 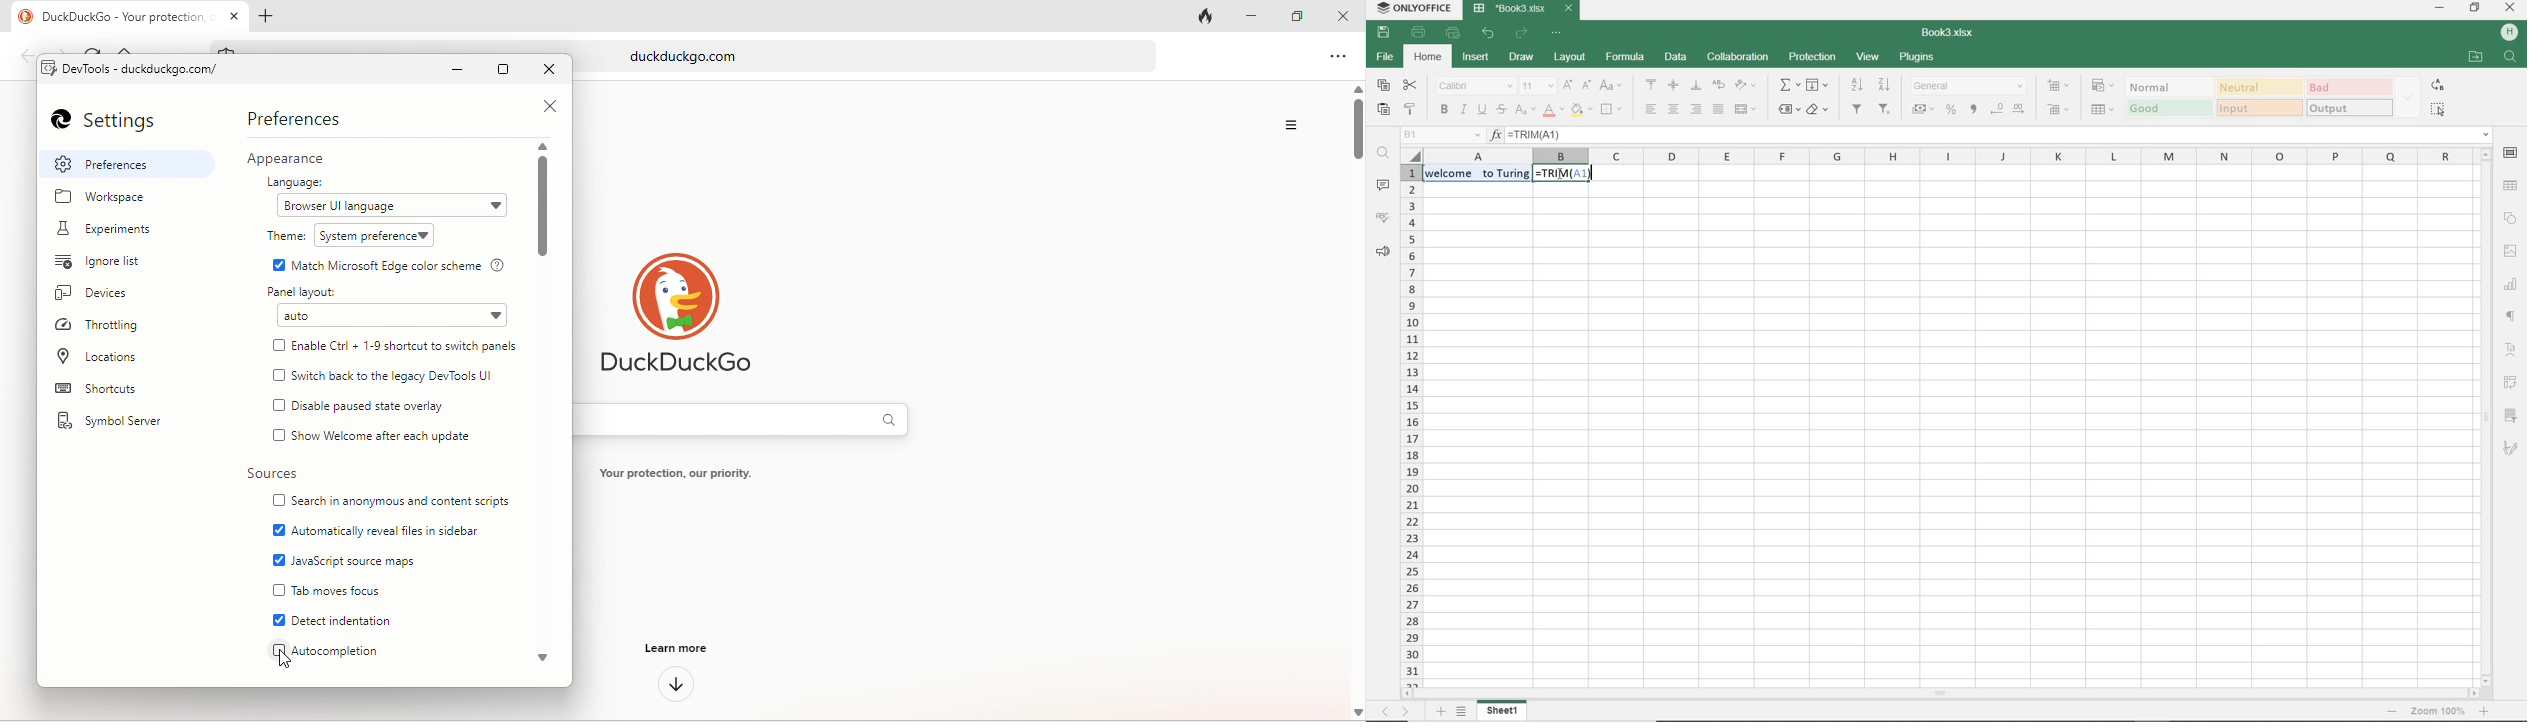 What do you see at coordinates (1338, 59) in the screenshot?
I see `option` at bounding box center [1338, 59].